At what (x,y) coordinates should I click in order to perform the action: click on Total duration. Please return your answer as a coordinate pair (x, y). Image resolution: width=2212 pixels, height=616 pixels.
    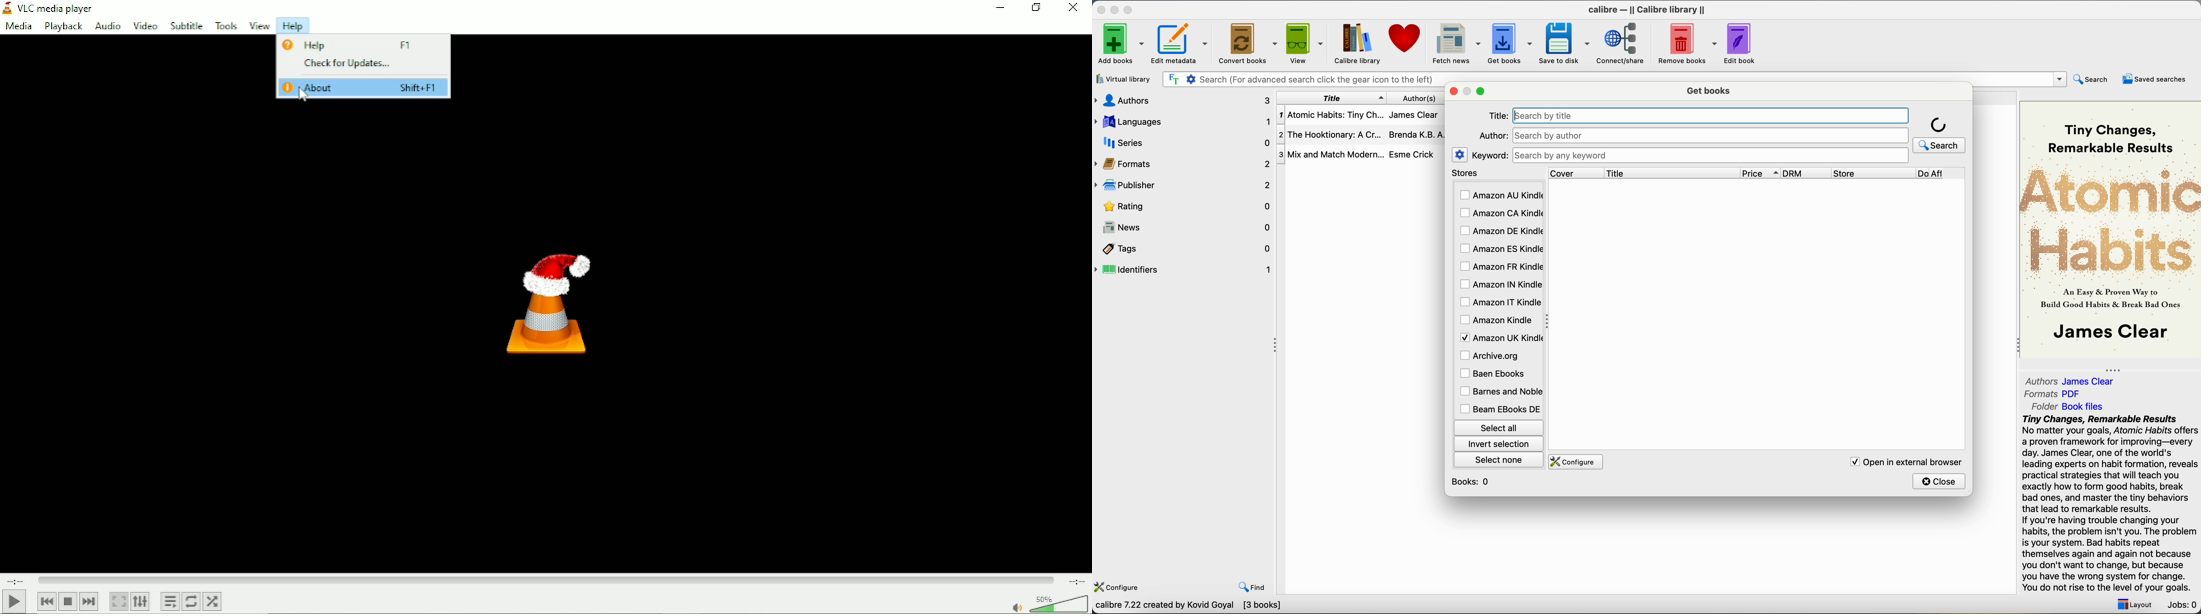
    Looking at the image, I should click on (1077, 580).